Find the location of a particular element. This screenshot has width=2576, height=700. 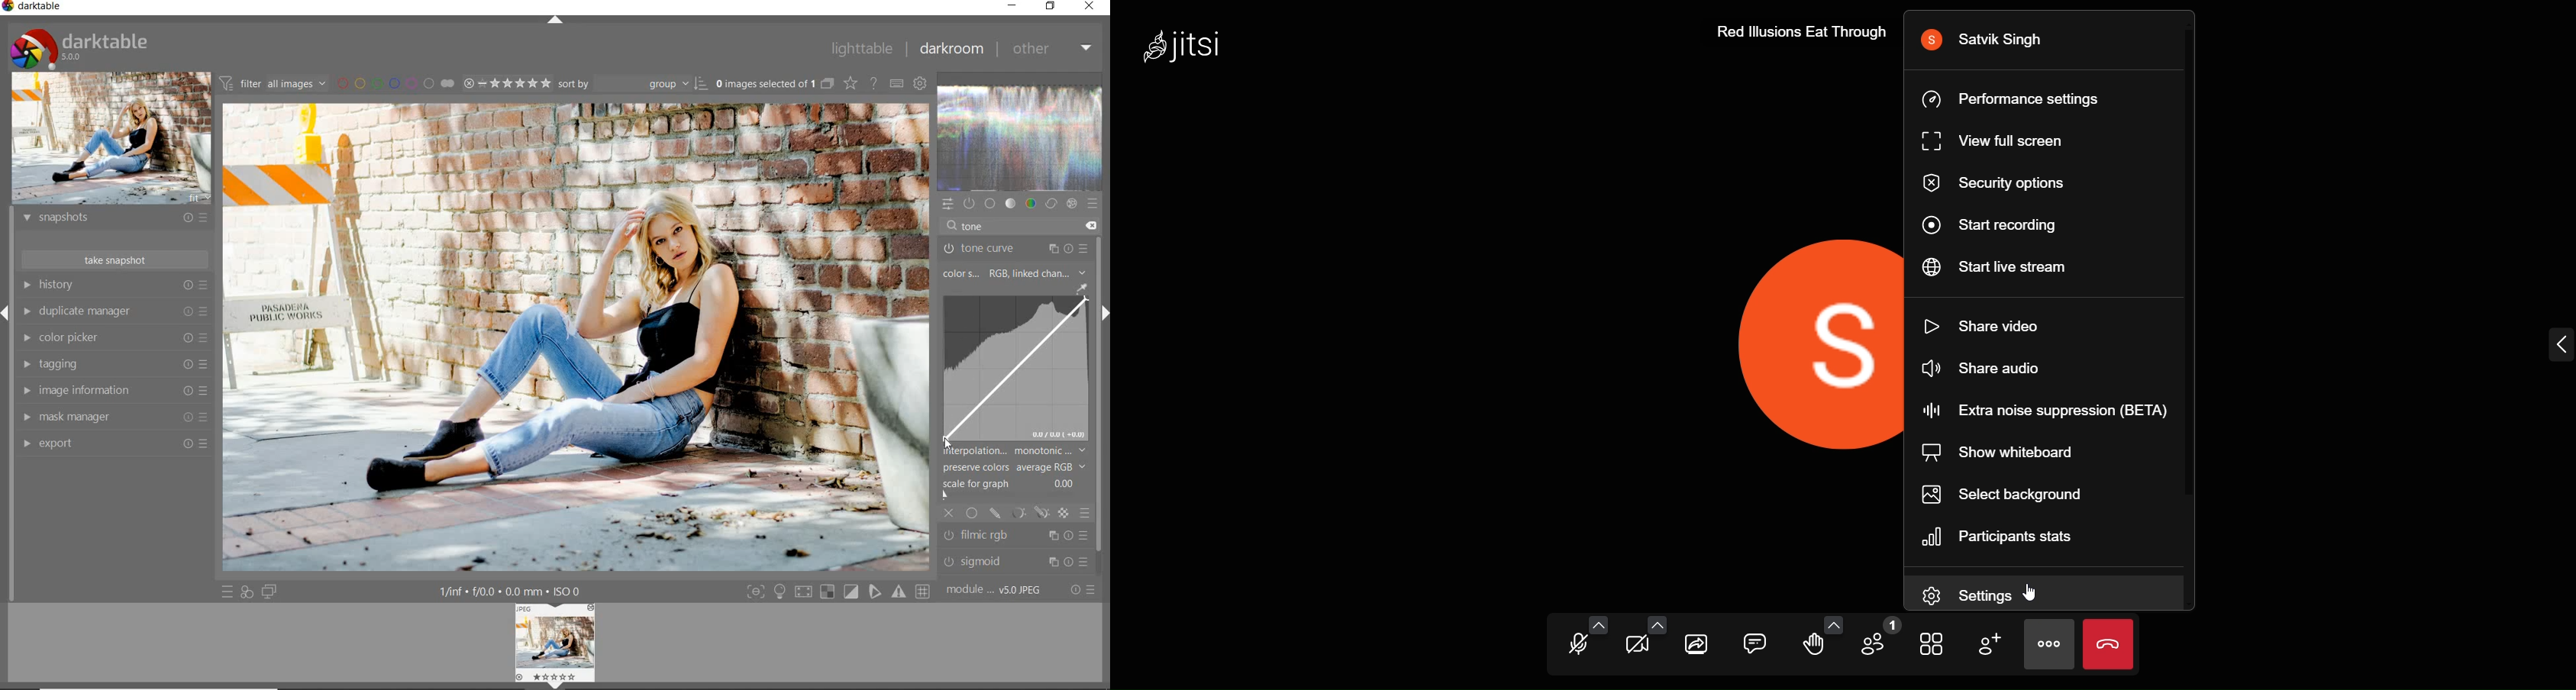

tagging is located at coordinates (114, 364).